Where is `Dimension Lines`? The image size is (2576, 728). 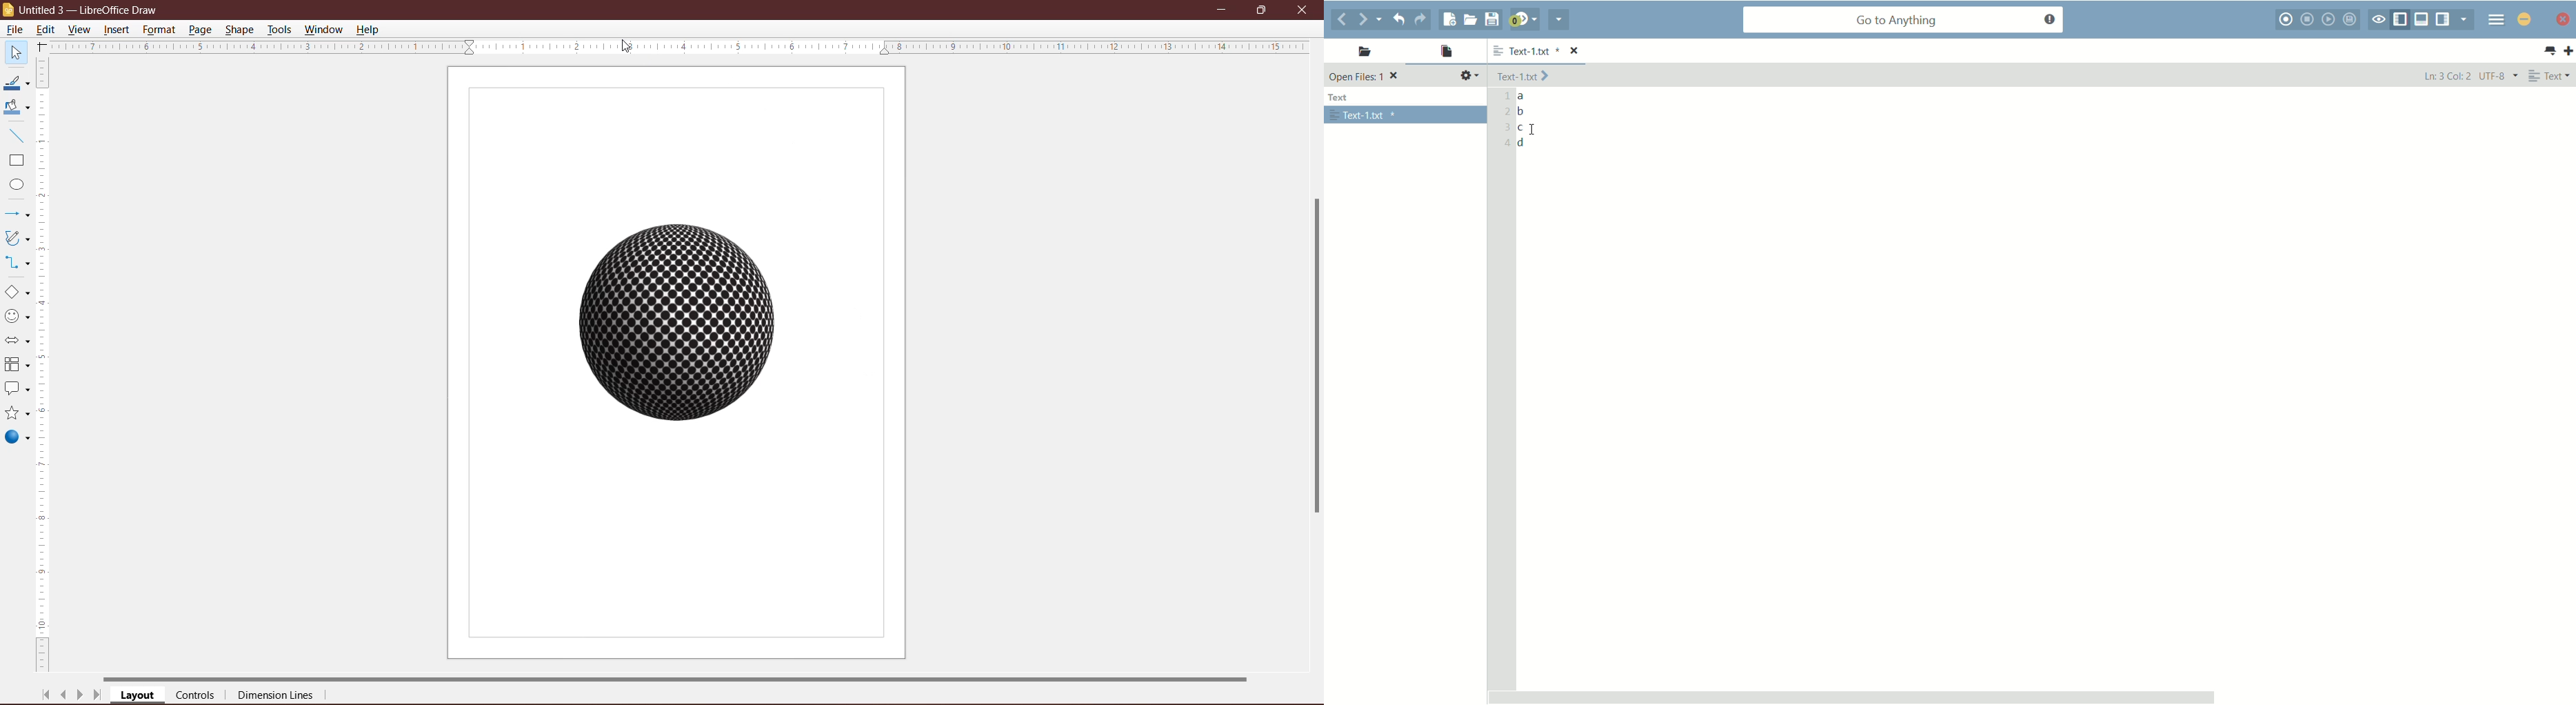
Dimension Lines is located at coordinates (276, 697).